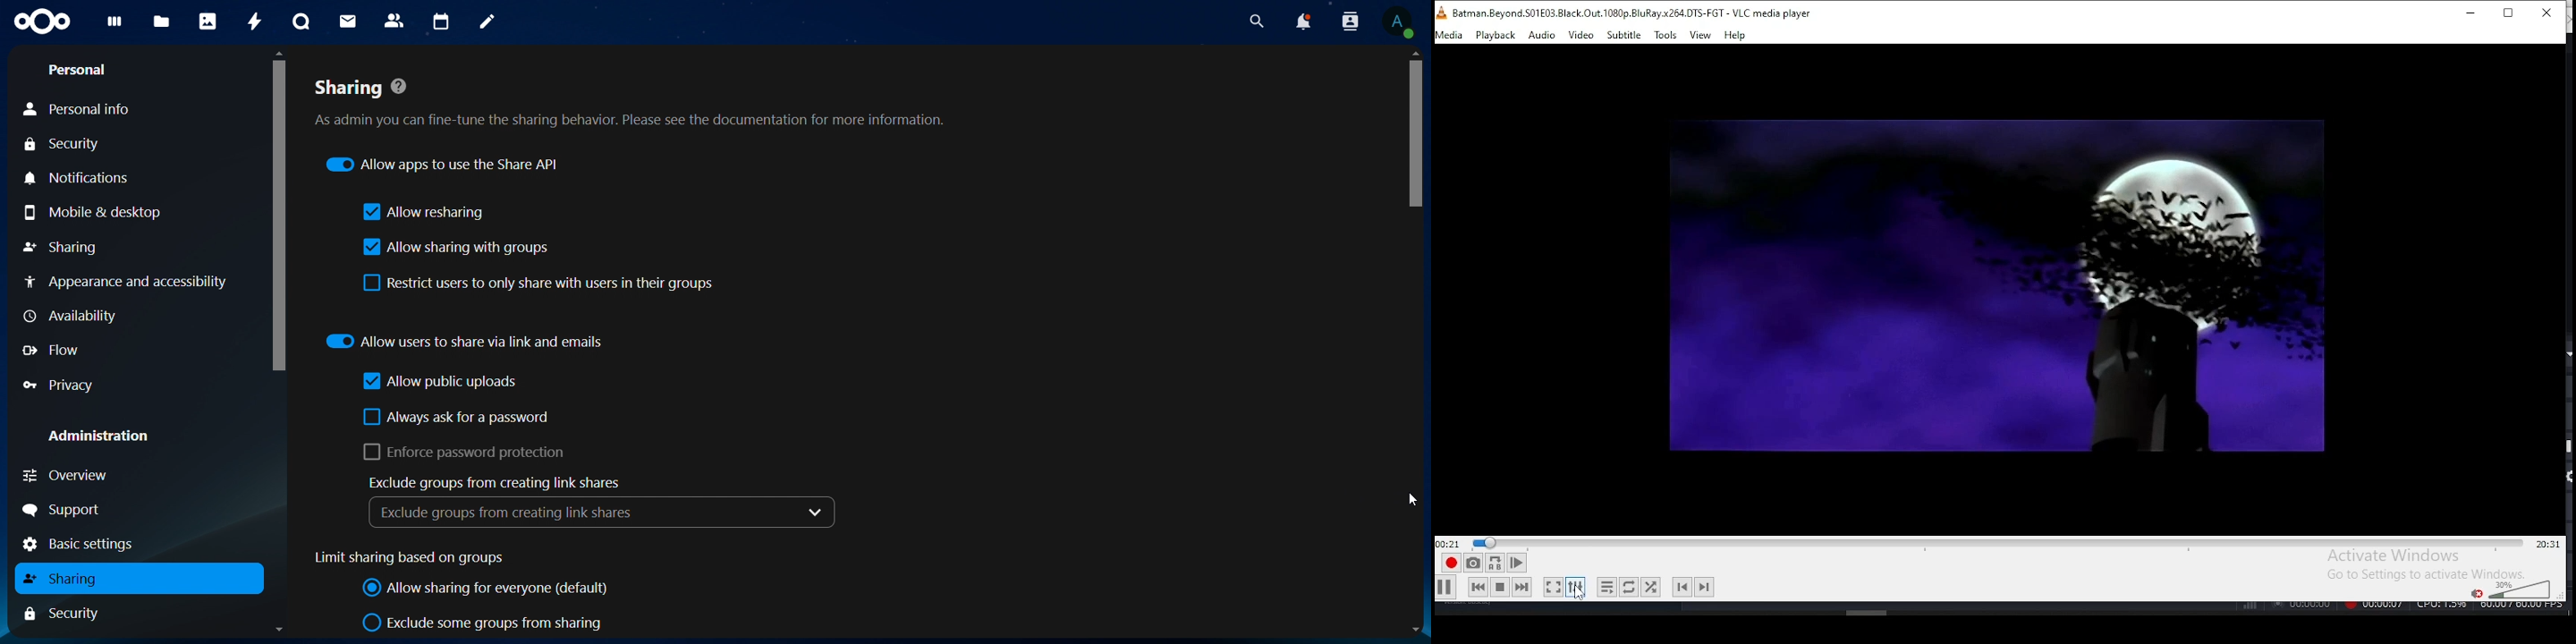 The width and height of the screenshot is (2576, 644). Describe the element at coordinates (1515, 563) in the screenshot. I see `frame by frame` at that location.